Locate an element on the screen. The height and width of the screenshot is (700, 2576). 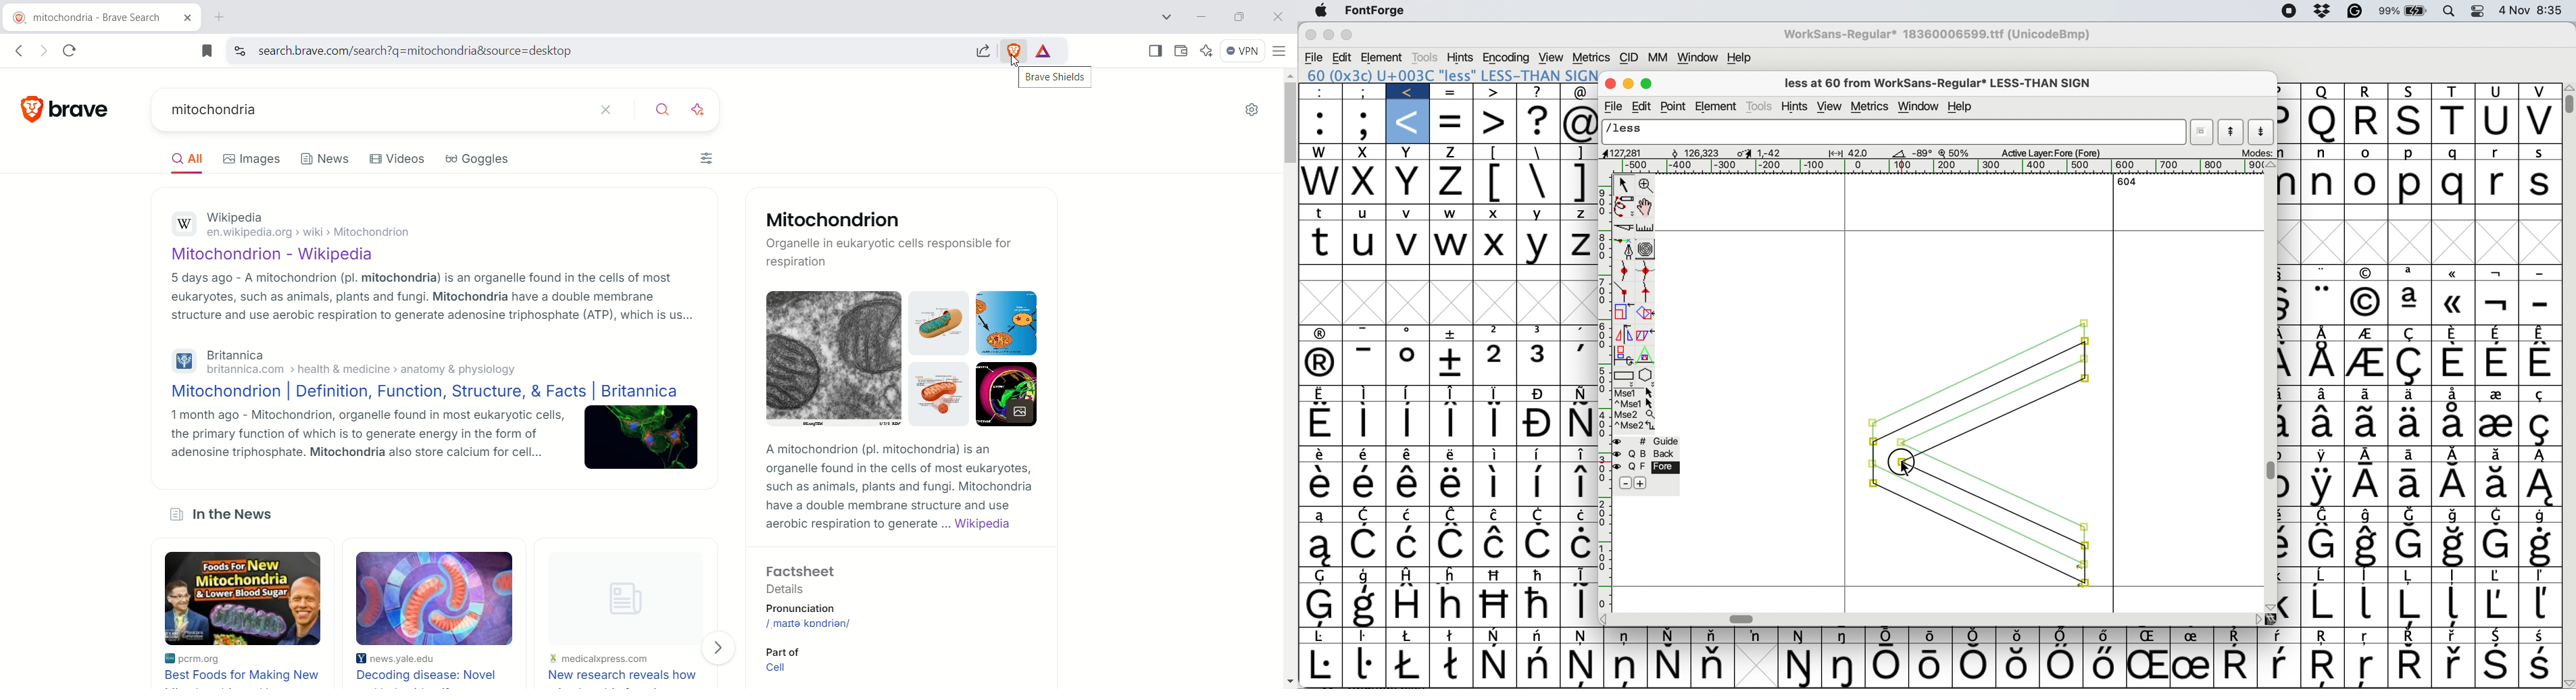
Symbol is located at coordinates (1364, 484).